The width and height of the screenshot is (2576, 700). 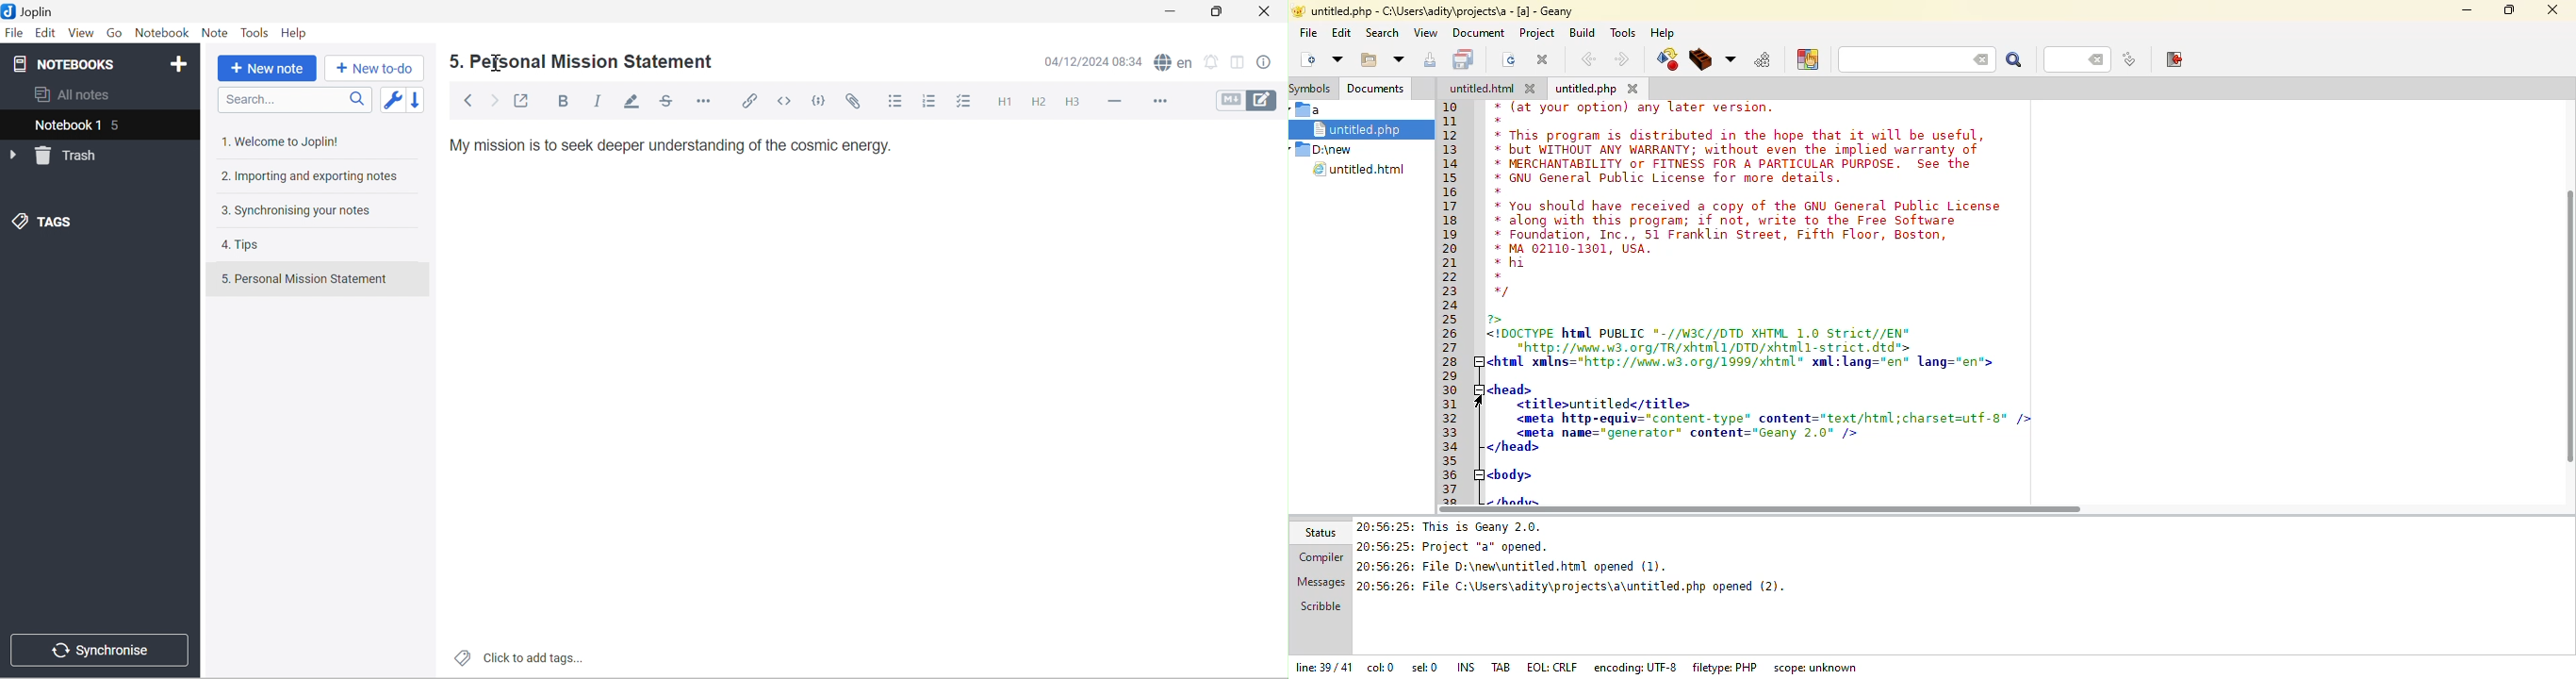 I want to click on Drop Down, so click(x=11, y=156).